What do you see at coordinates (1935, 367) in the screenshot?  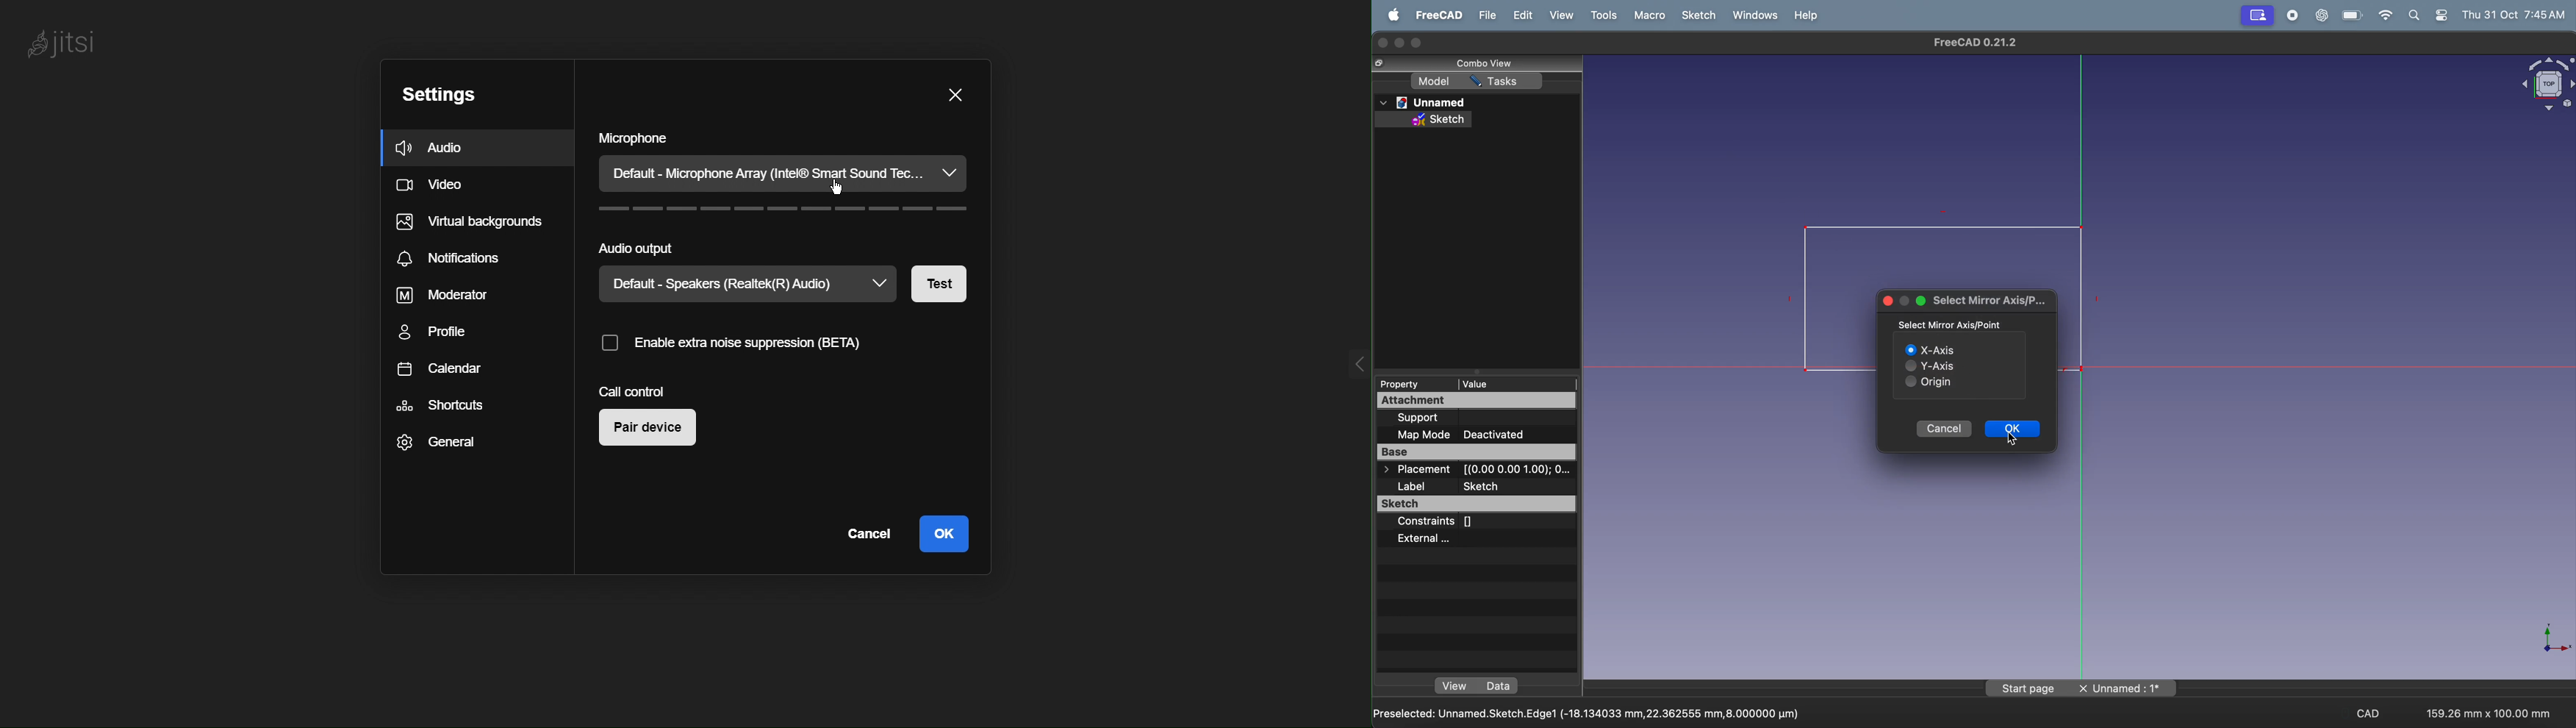 I see `y axis` at bounding box center [1935, 367].